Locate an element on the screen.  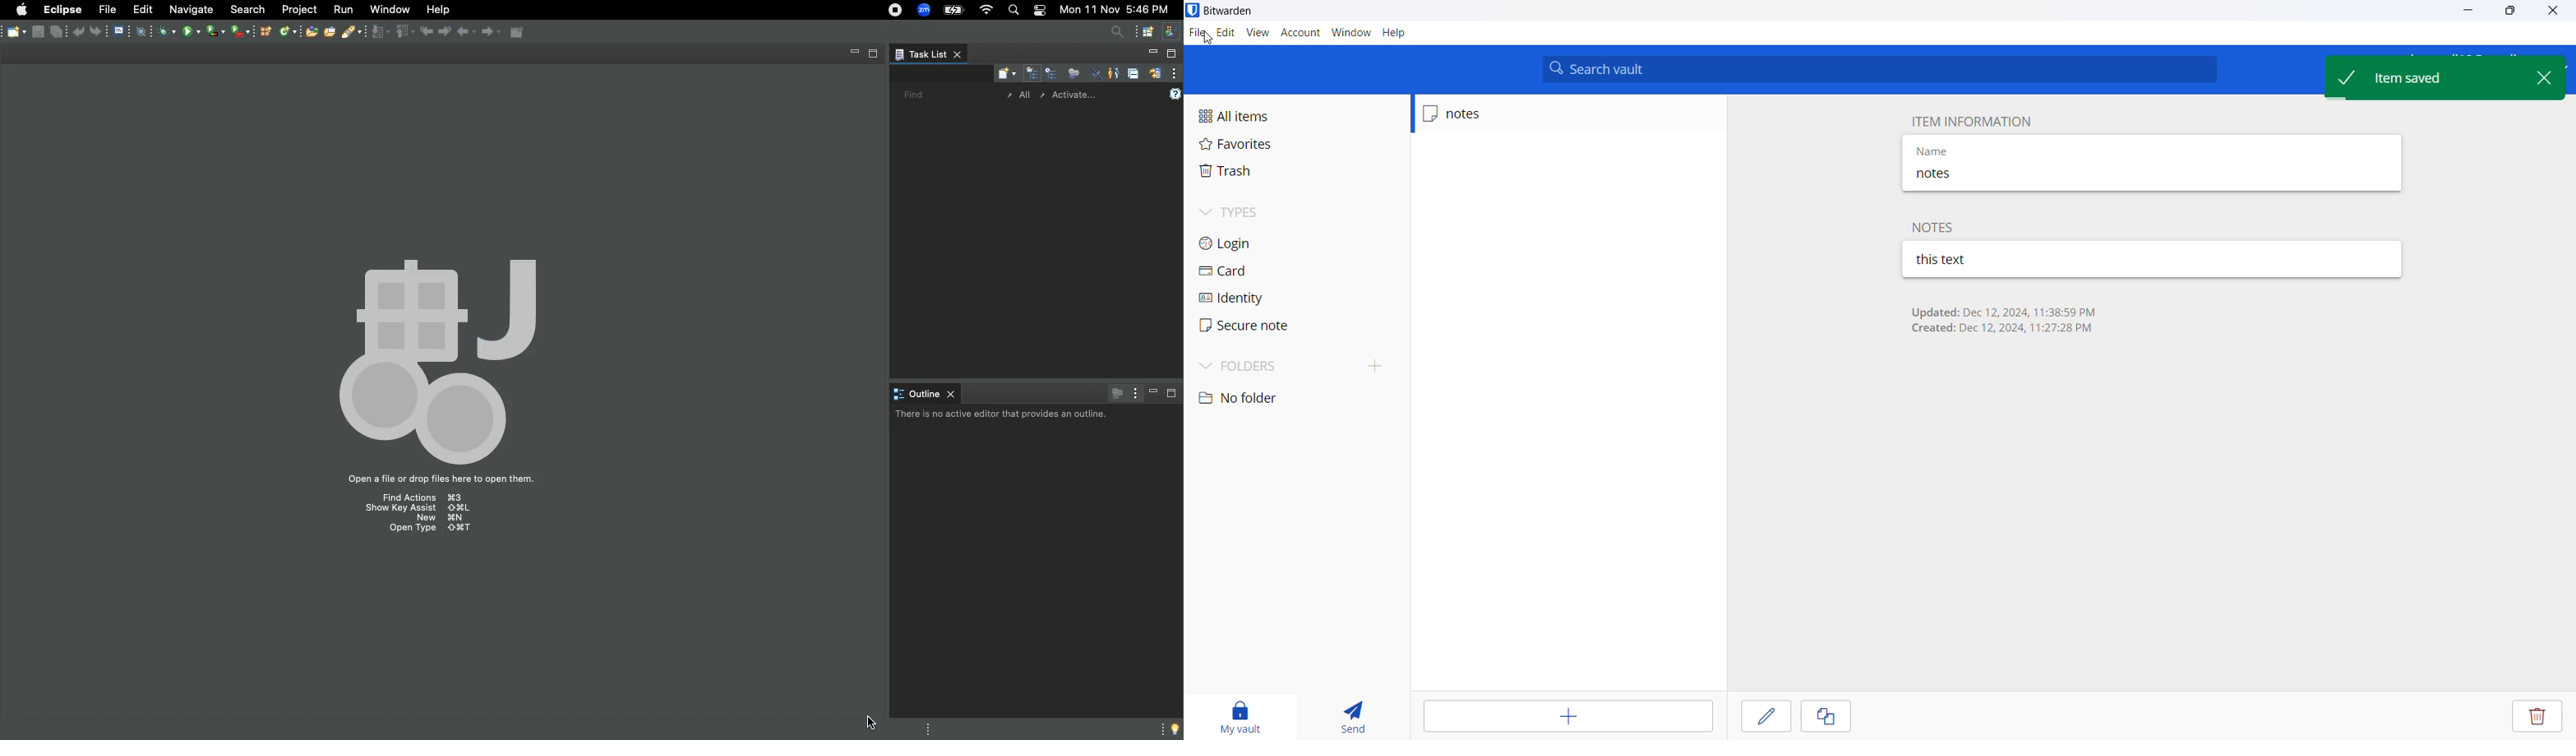
Open is located at coordinates (521, 33).